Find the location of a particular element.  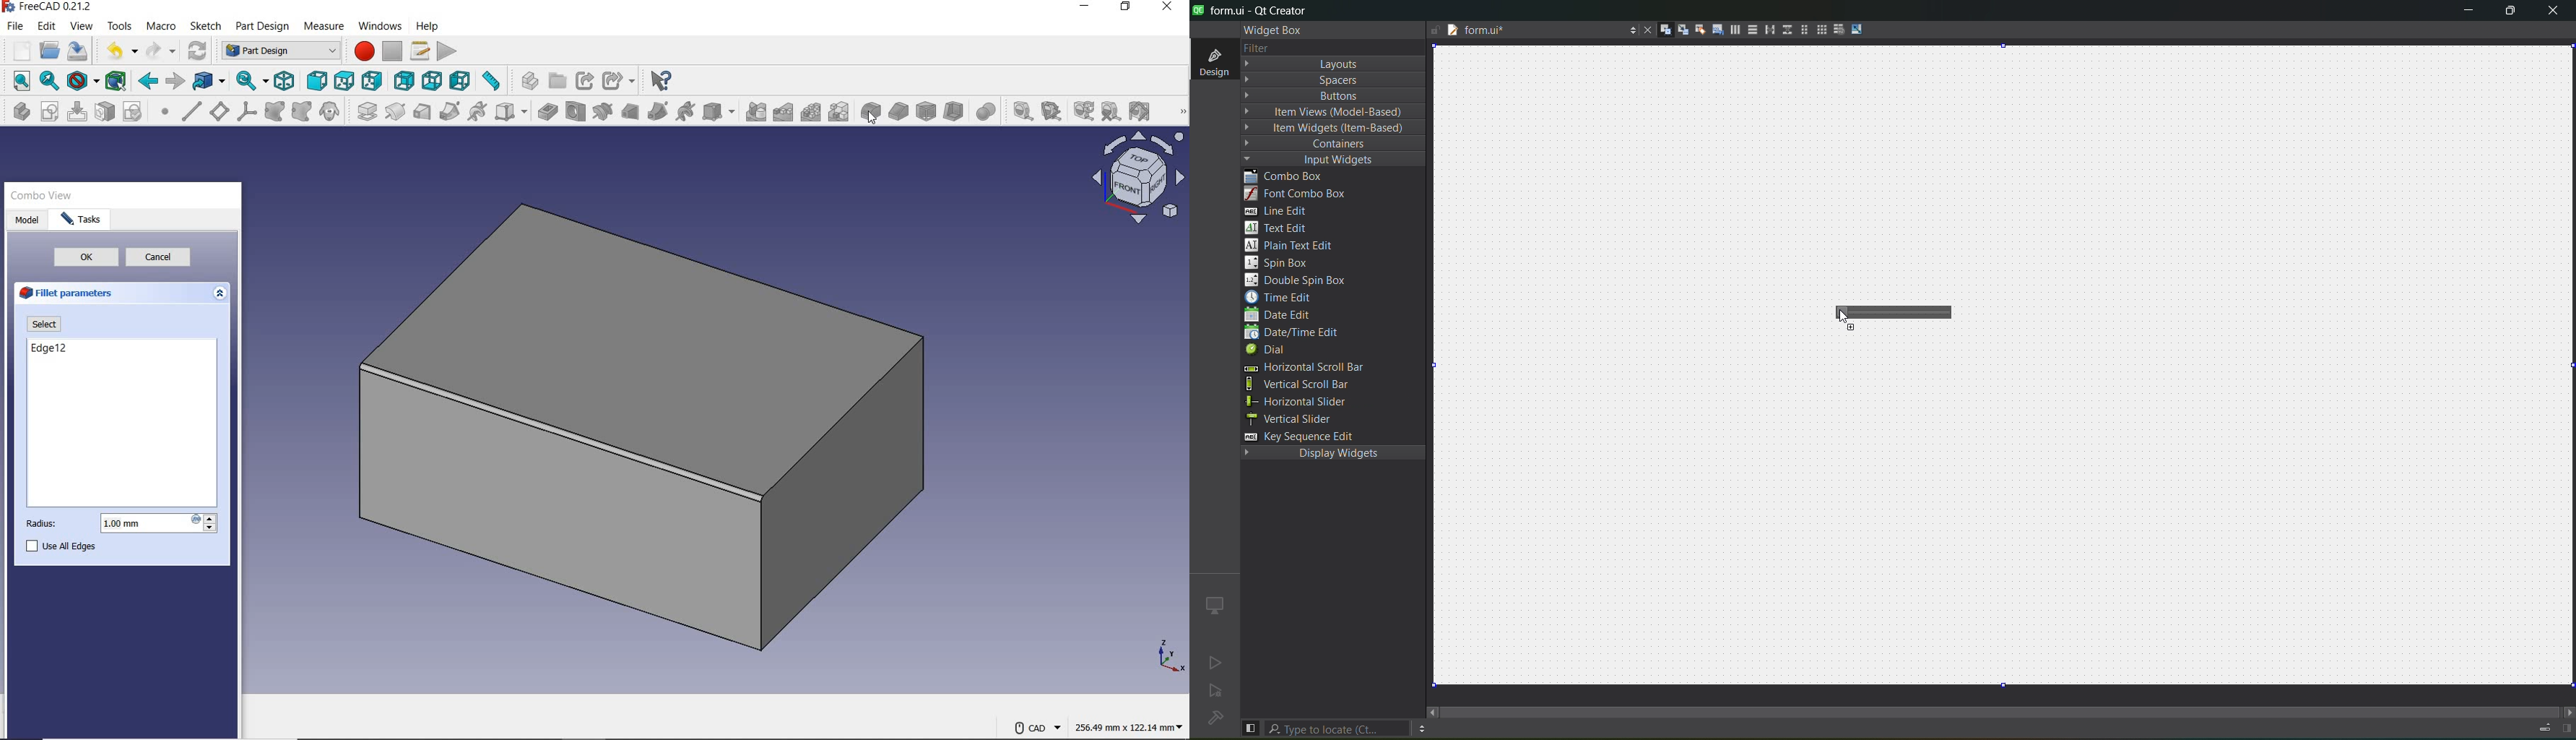

top is located at coordinates (345, 79).